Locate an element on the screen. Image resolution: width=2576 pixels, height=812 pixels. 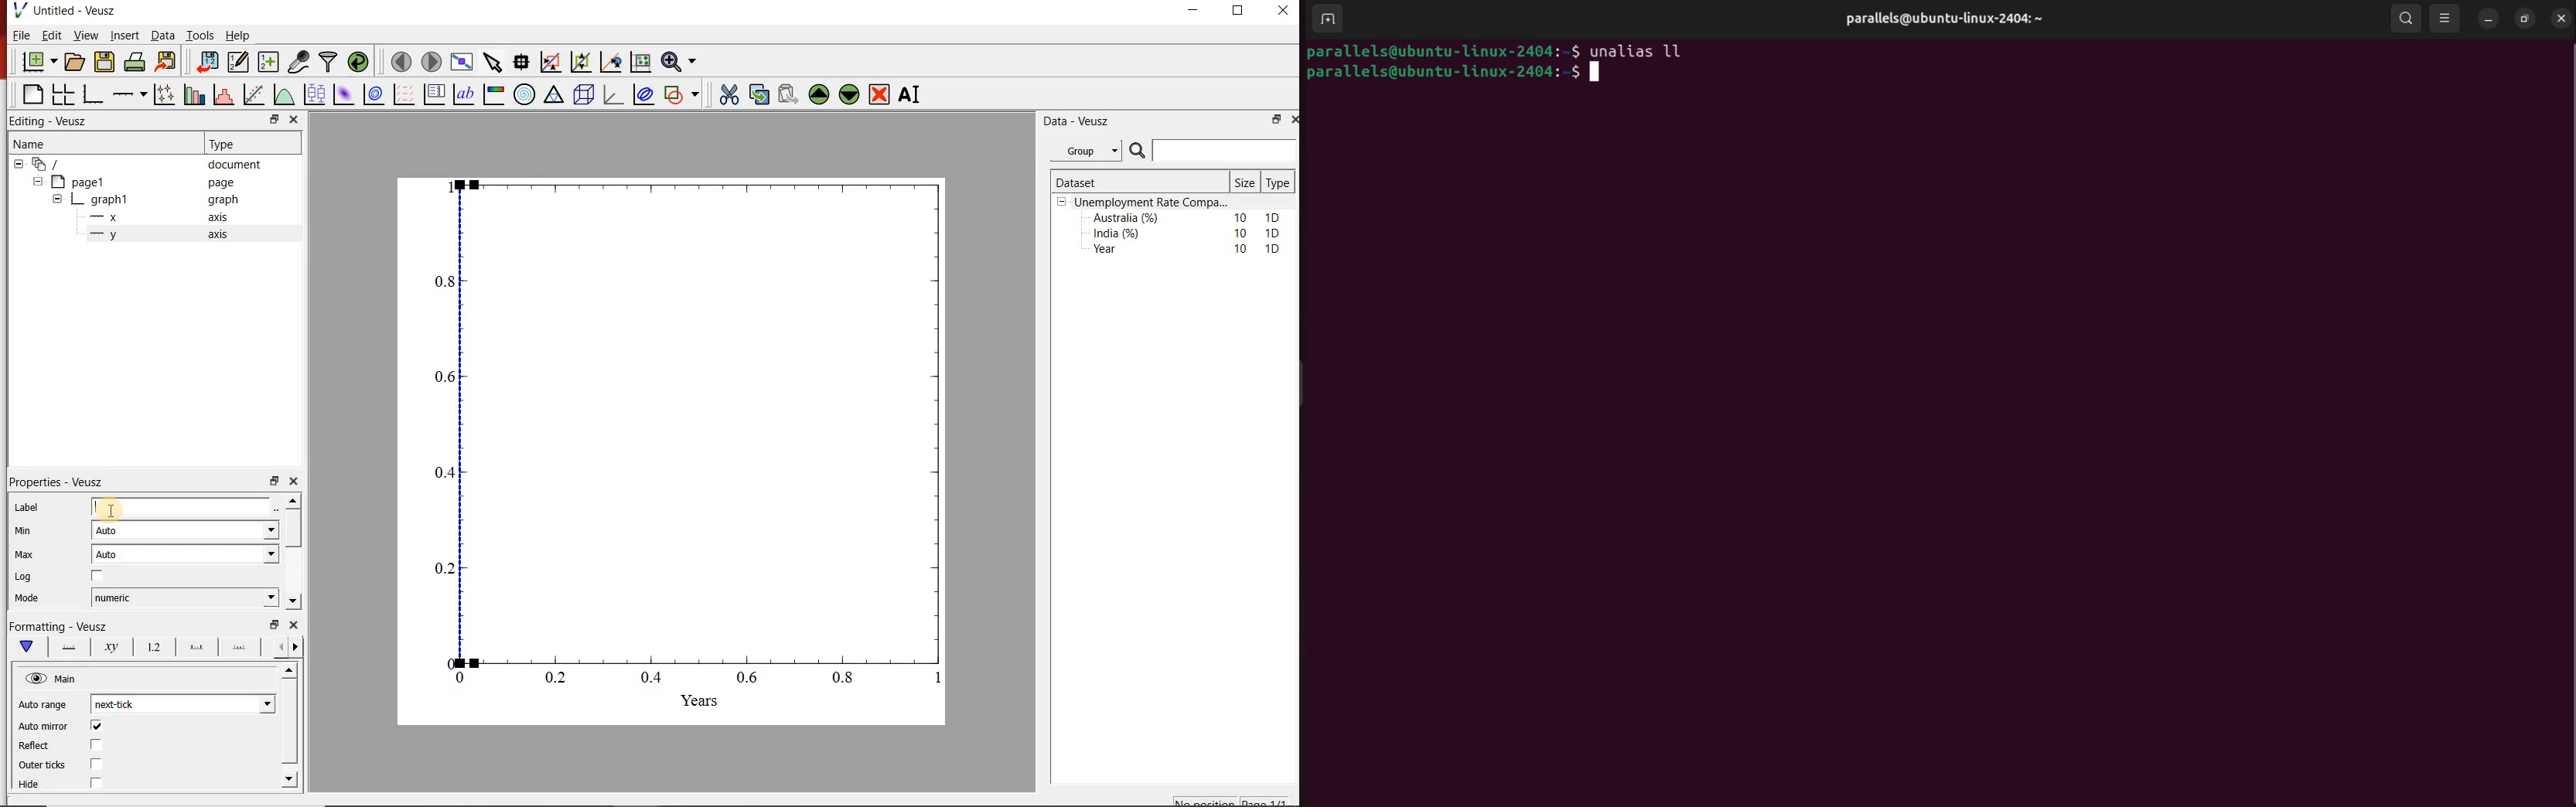
close is located at coordinates (1281, 14).